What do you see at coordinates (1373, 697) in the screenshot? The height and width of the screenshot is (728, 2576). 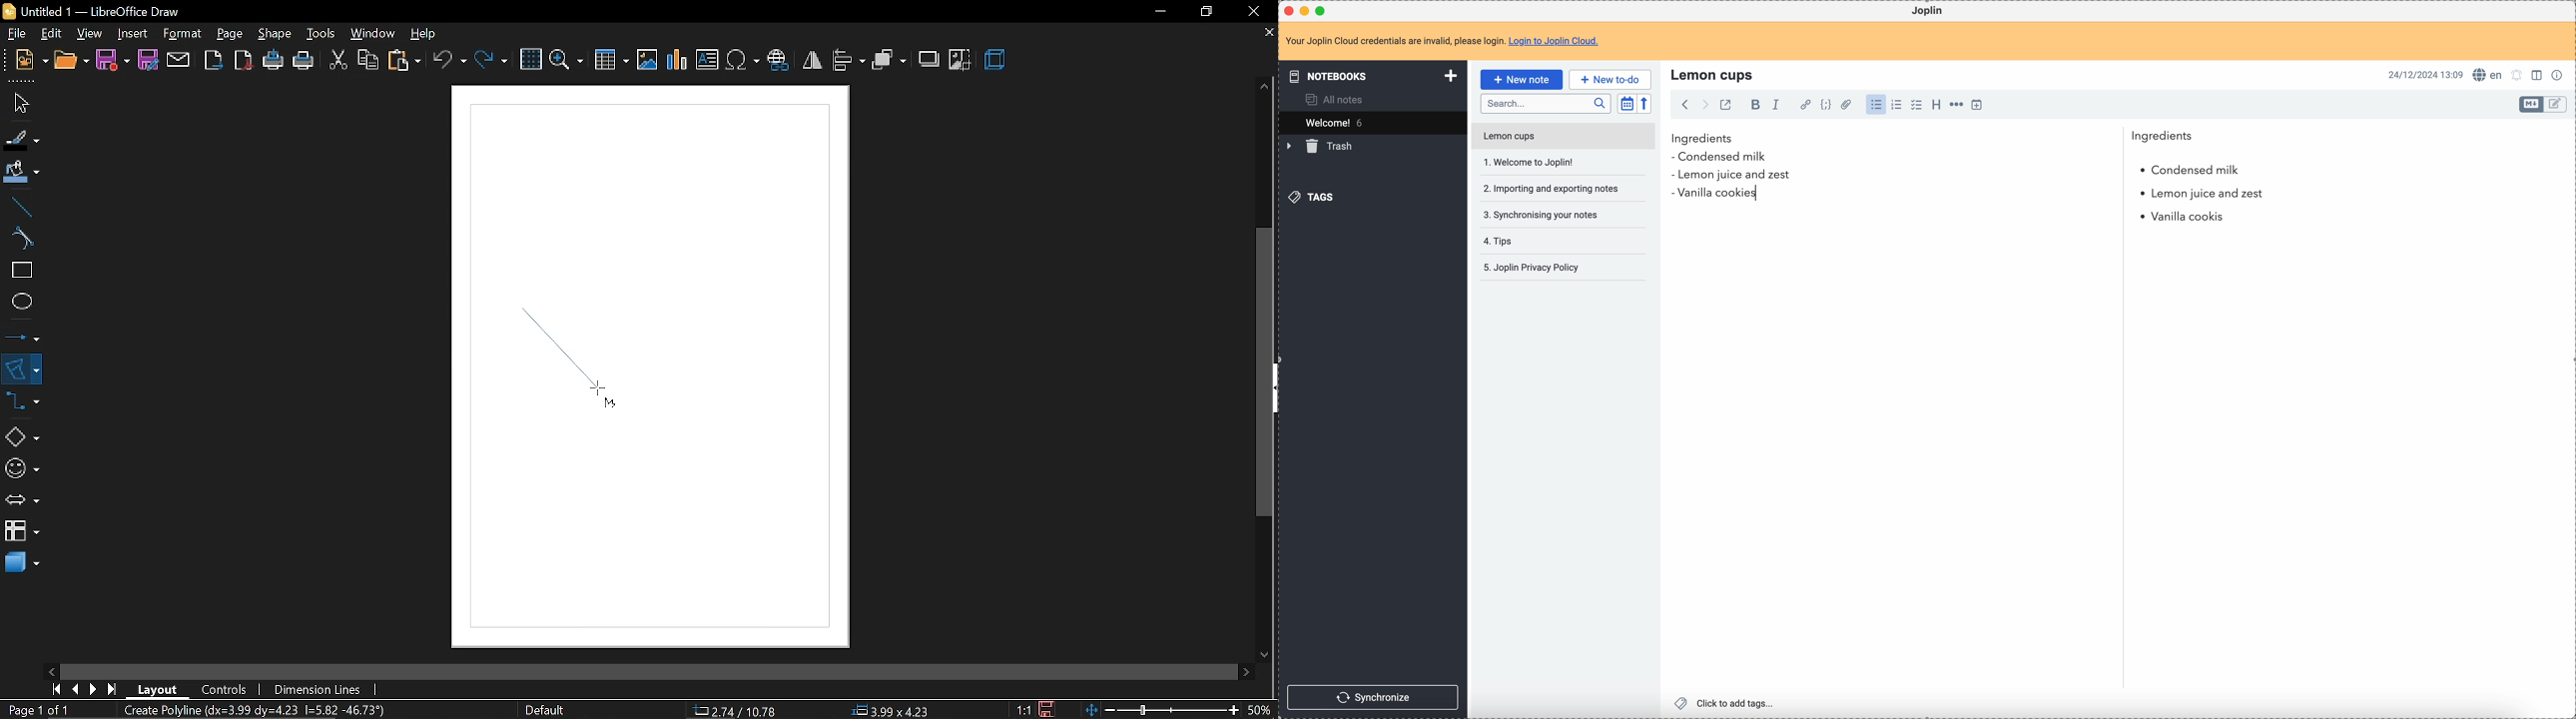 I see `synchronize` at bounding box center [1373, 697].